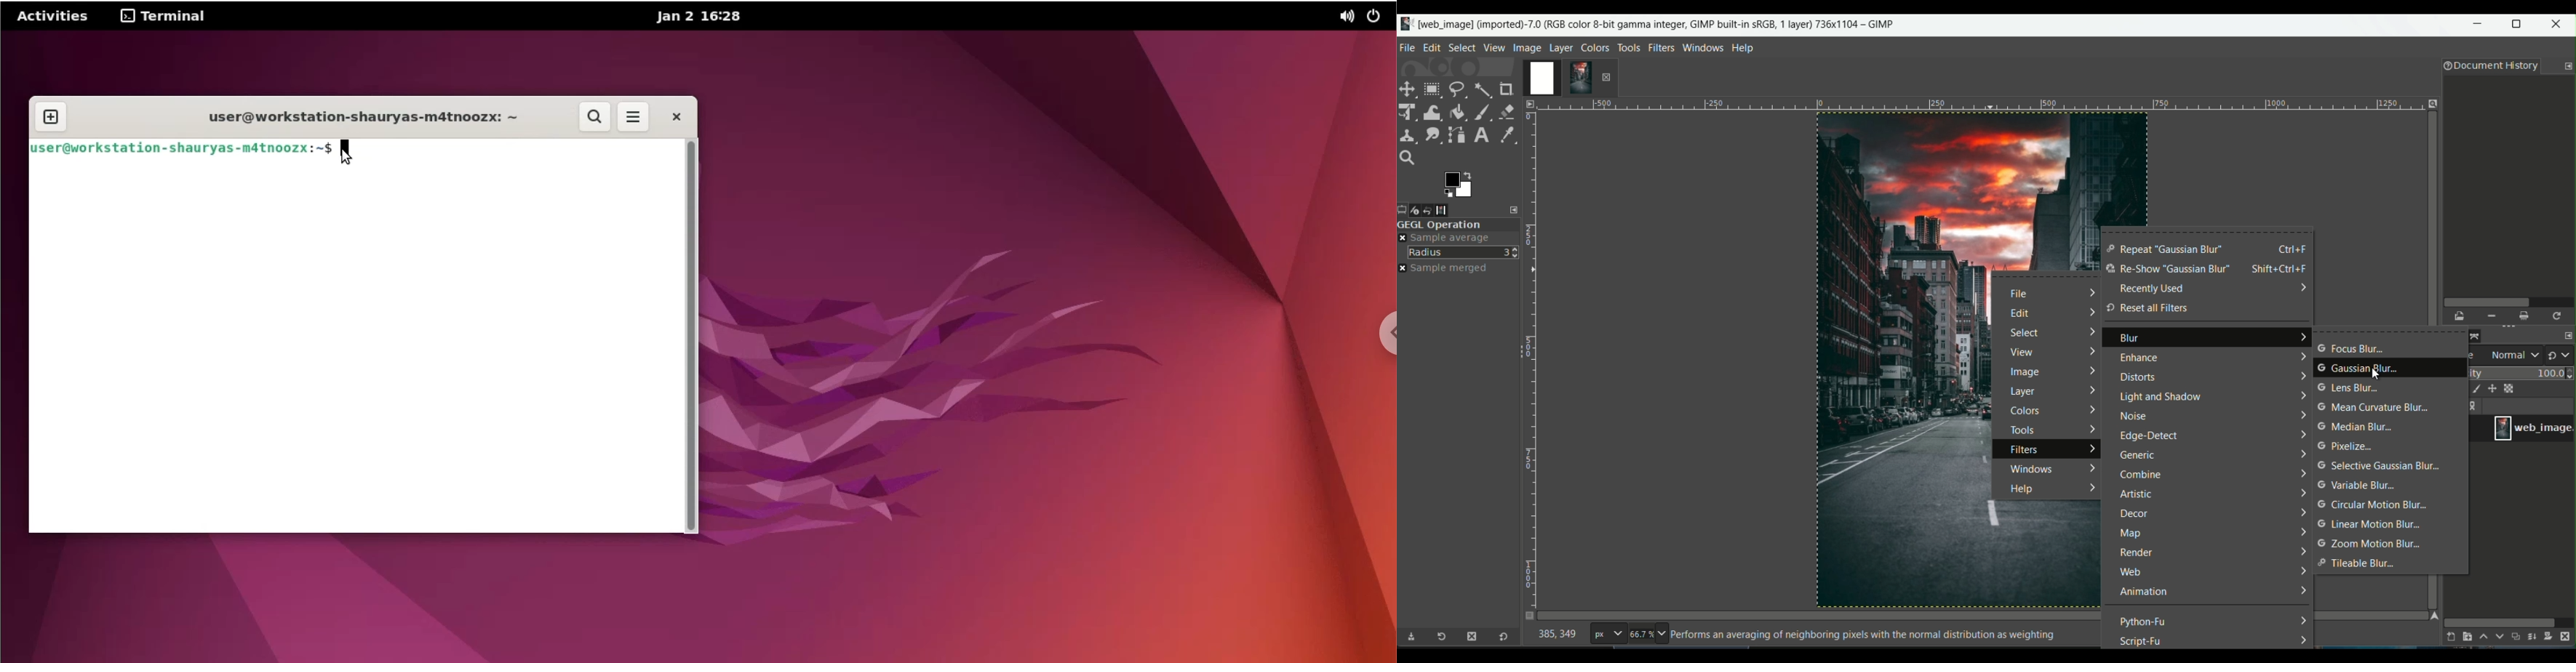 This screenshot has height=672, width=2576. What do you see at coordinates (1530, 352) in the screenshot?
I see `length measuring layer` at bounding box center [1530, 352].